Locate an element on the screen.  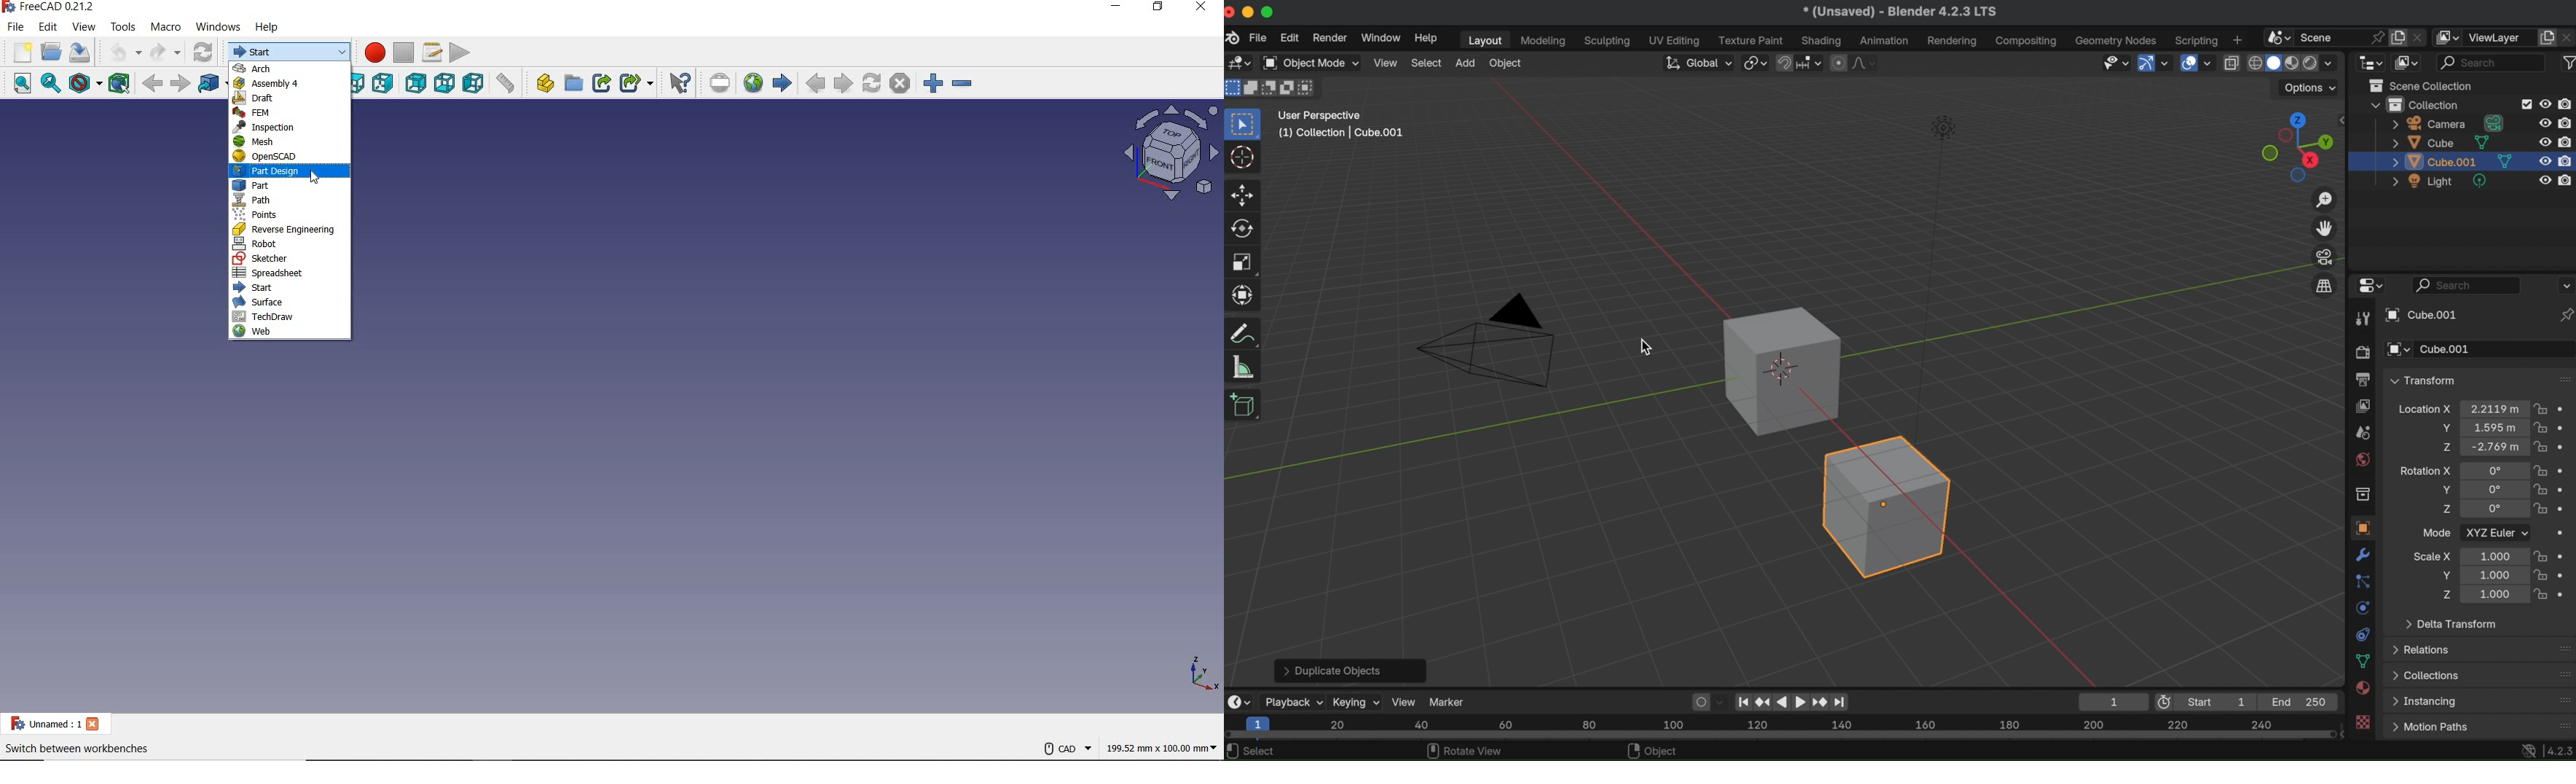
transforming orientation global is located at coordinates (1696, 63).